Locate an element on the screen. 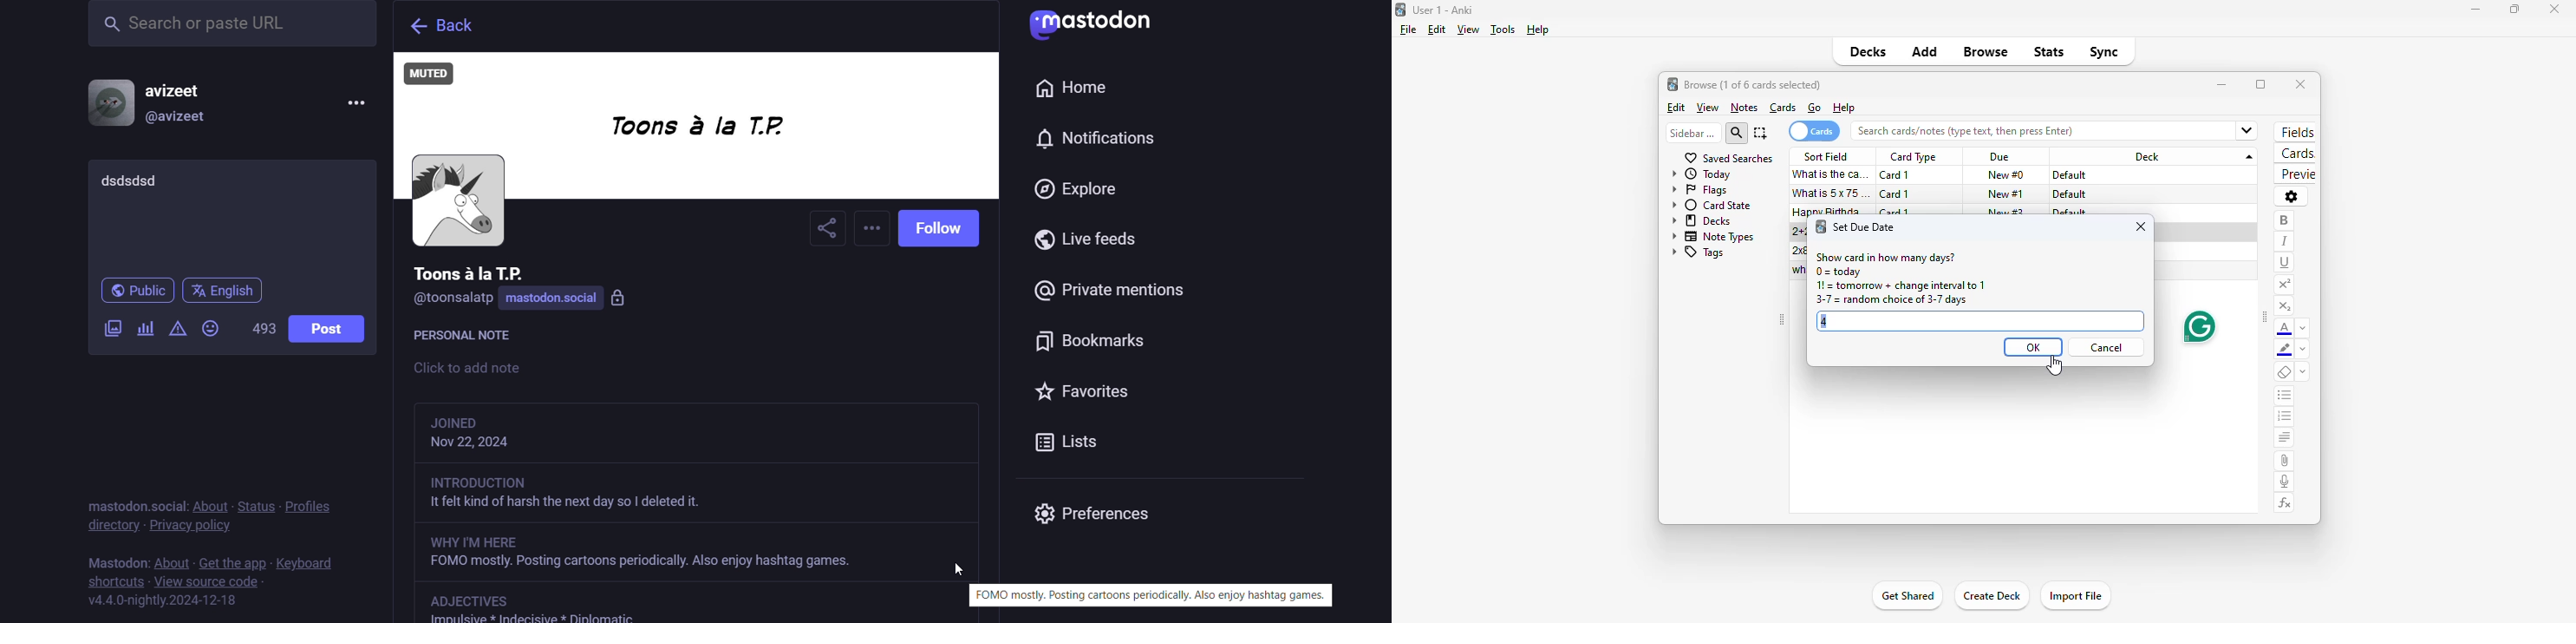 This screenshot has height=644, width=2576. import file is located at coordinates (2076, 595).